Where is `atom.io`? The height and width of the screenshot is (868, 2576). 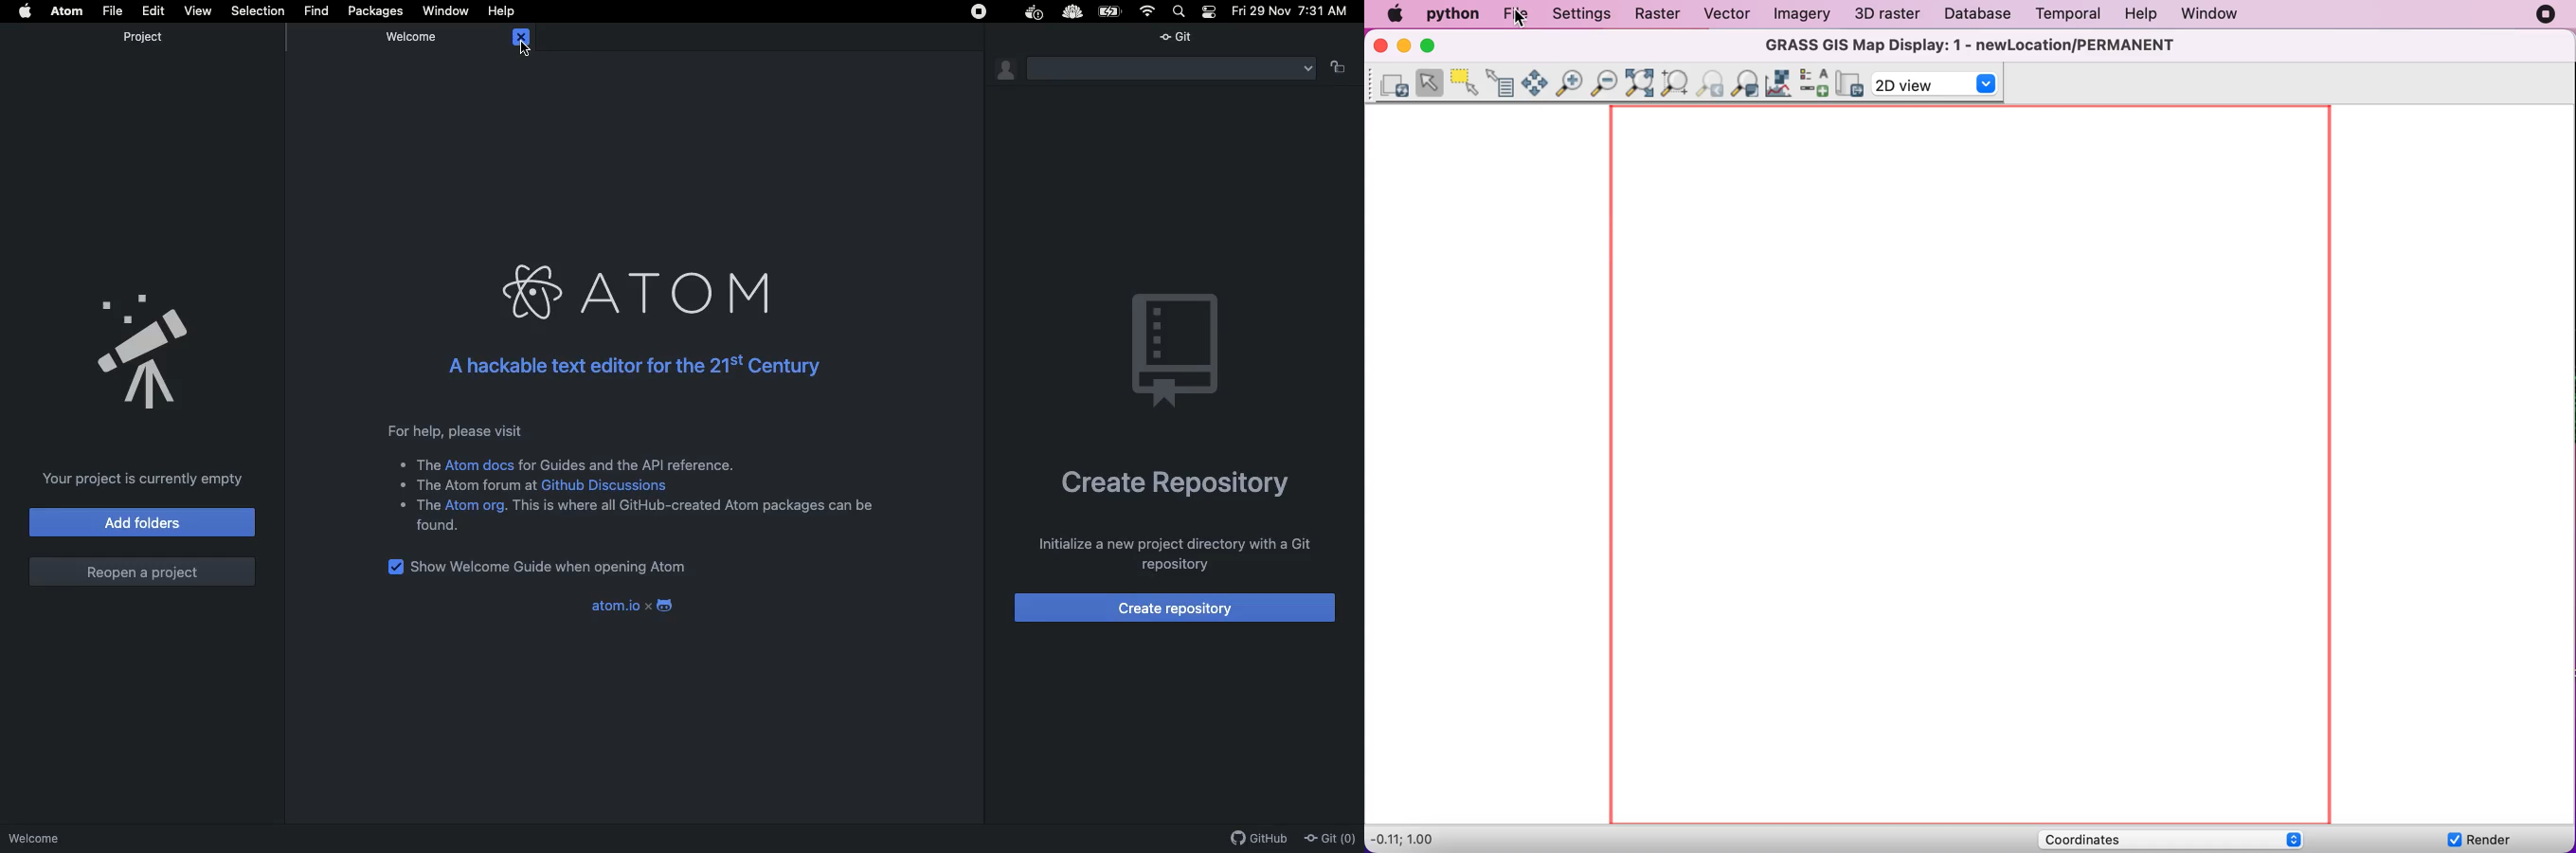 atom.io is located at coordinates (634, 607).